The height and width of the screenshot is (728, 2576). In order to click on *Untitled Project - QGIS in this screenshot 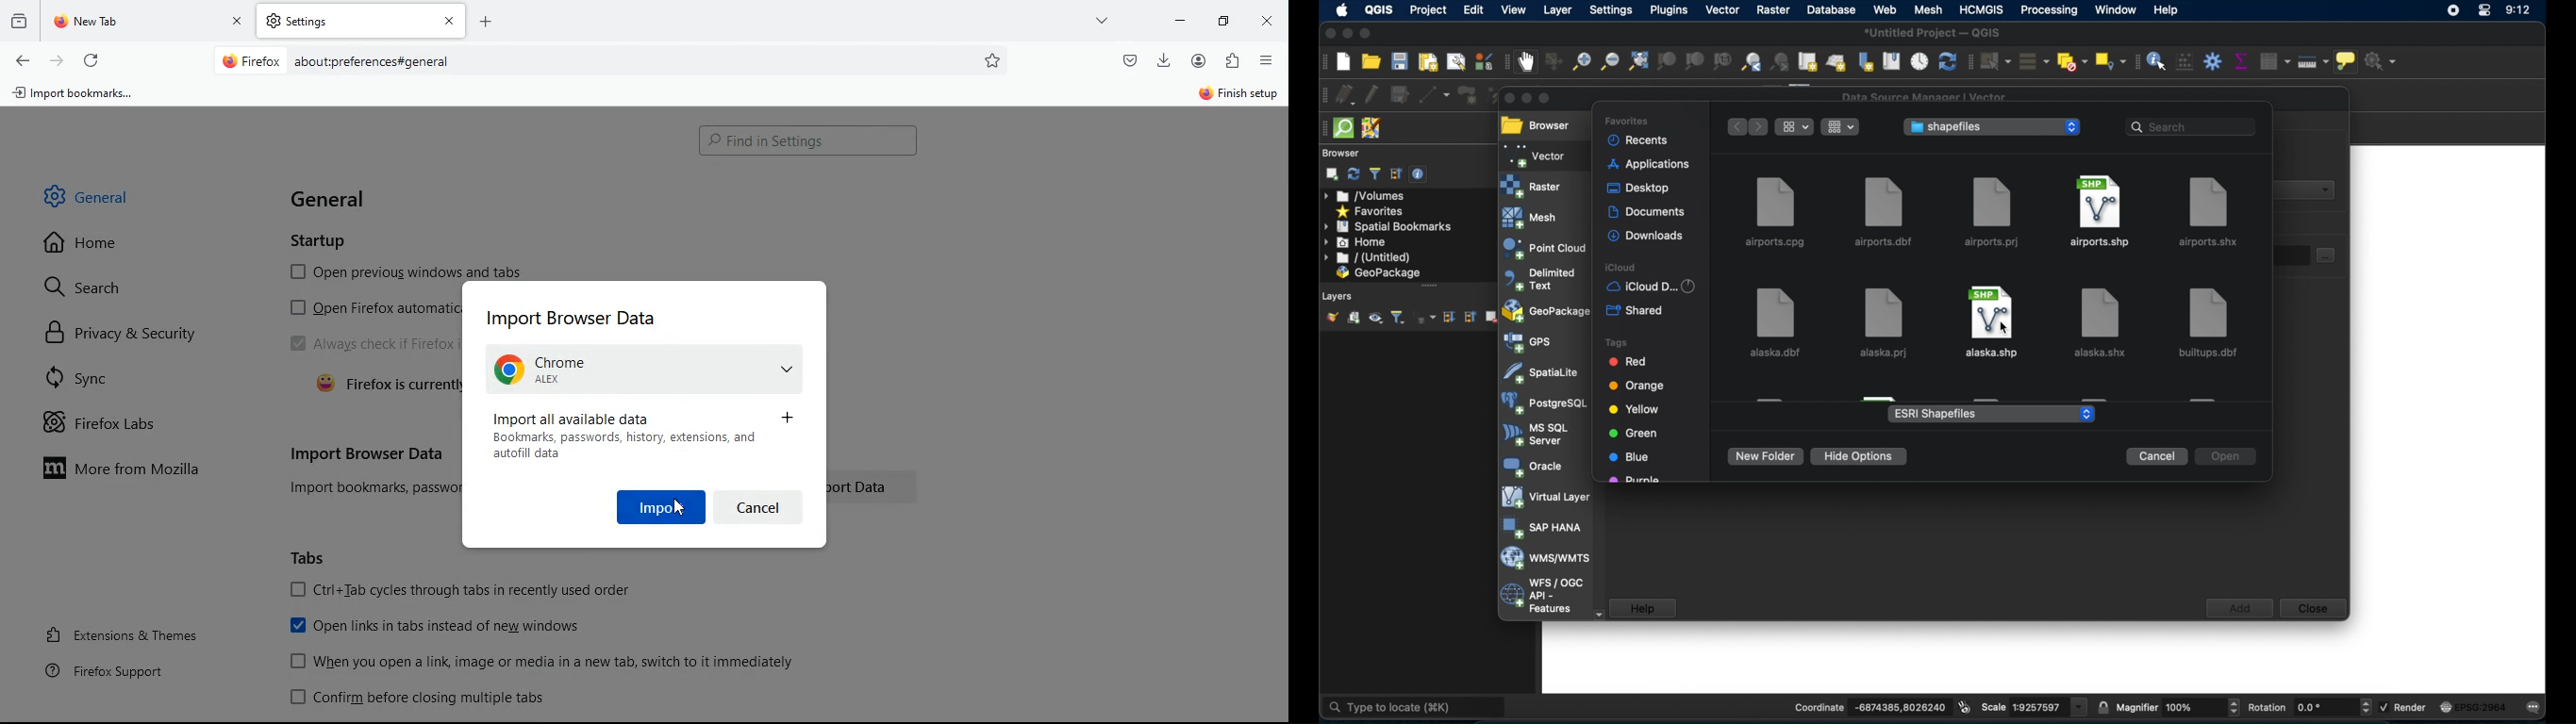, I will do `click(1934, 32)`.